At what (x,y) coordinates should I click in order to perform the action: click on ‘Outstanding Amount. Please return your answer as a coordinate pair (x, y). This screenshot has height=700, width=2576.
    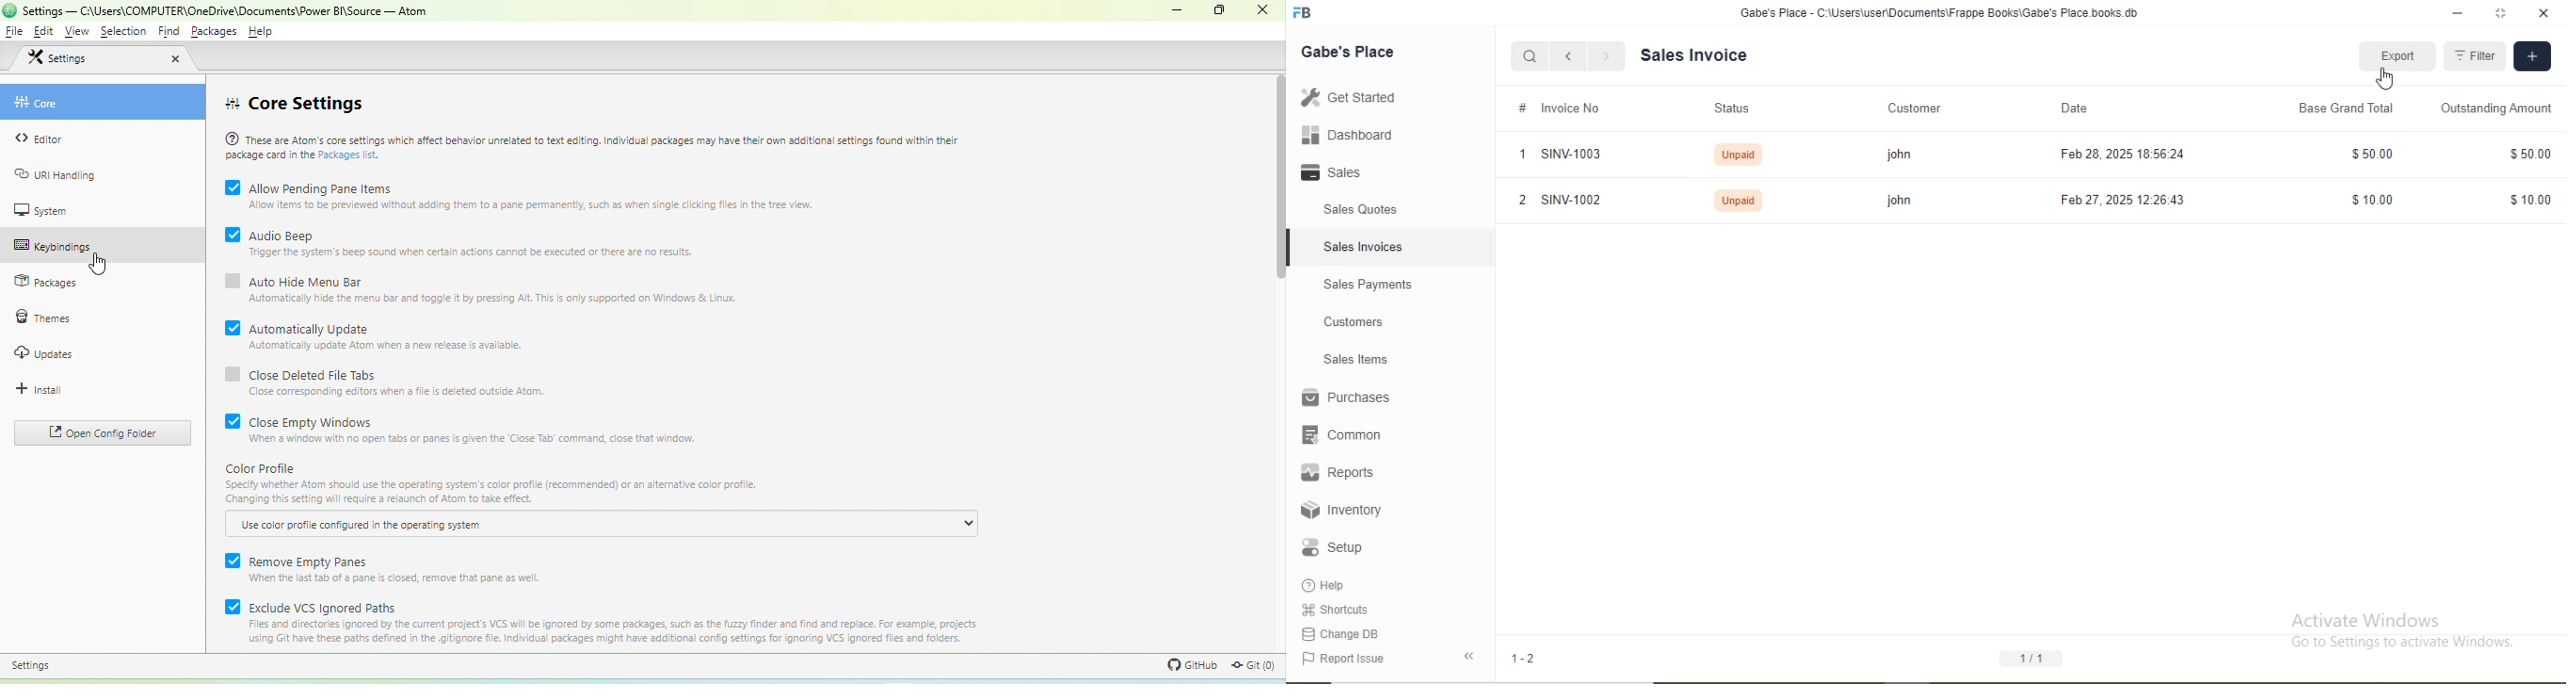
    Looking at the image, I should click on (2498, 107).